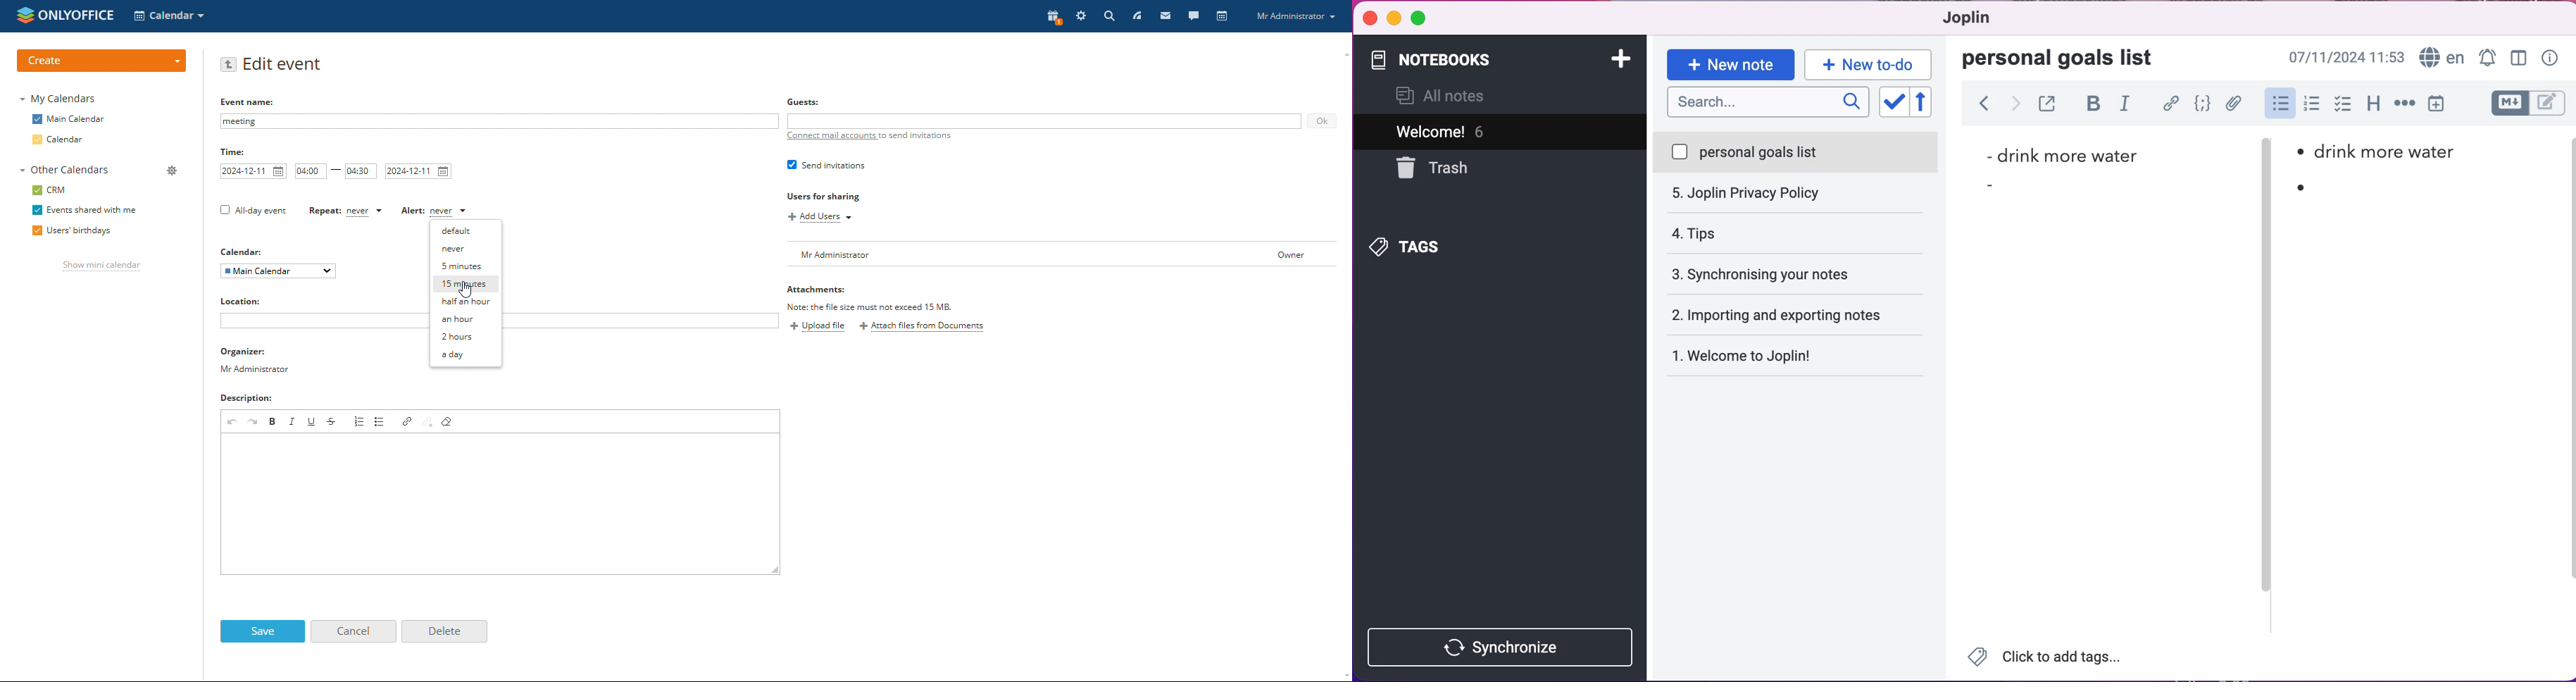  I want to click on welcome to joplin!, so click(1768, 317).